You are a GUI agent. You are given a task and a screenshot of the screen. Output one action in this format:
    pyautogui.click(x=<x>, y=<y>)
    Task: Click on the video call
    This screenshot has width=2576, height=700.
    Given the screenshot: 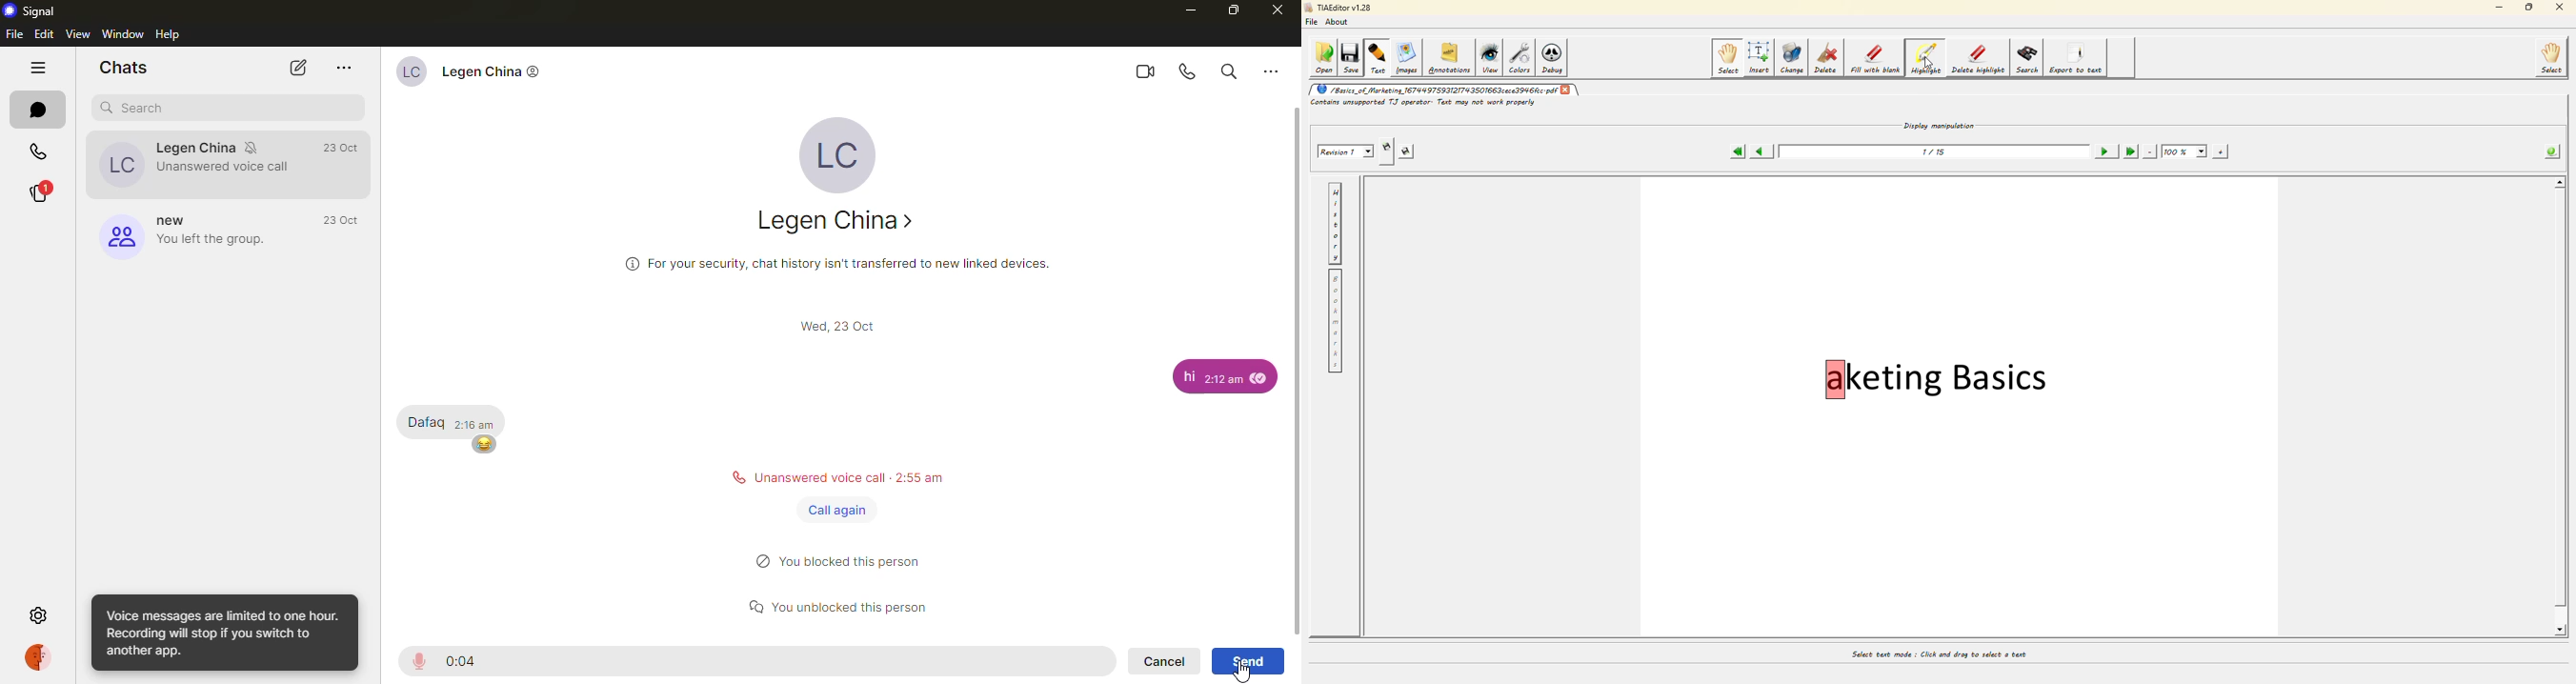 What is the action you would take?
    pyautogui.click(x=1147, y=70)
    